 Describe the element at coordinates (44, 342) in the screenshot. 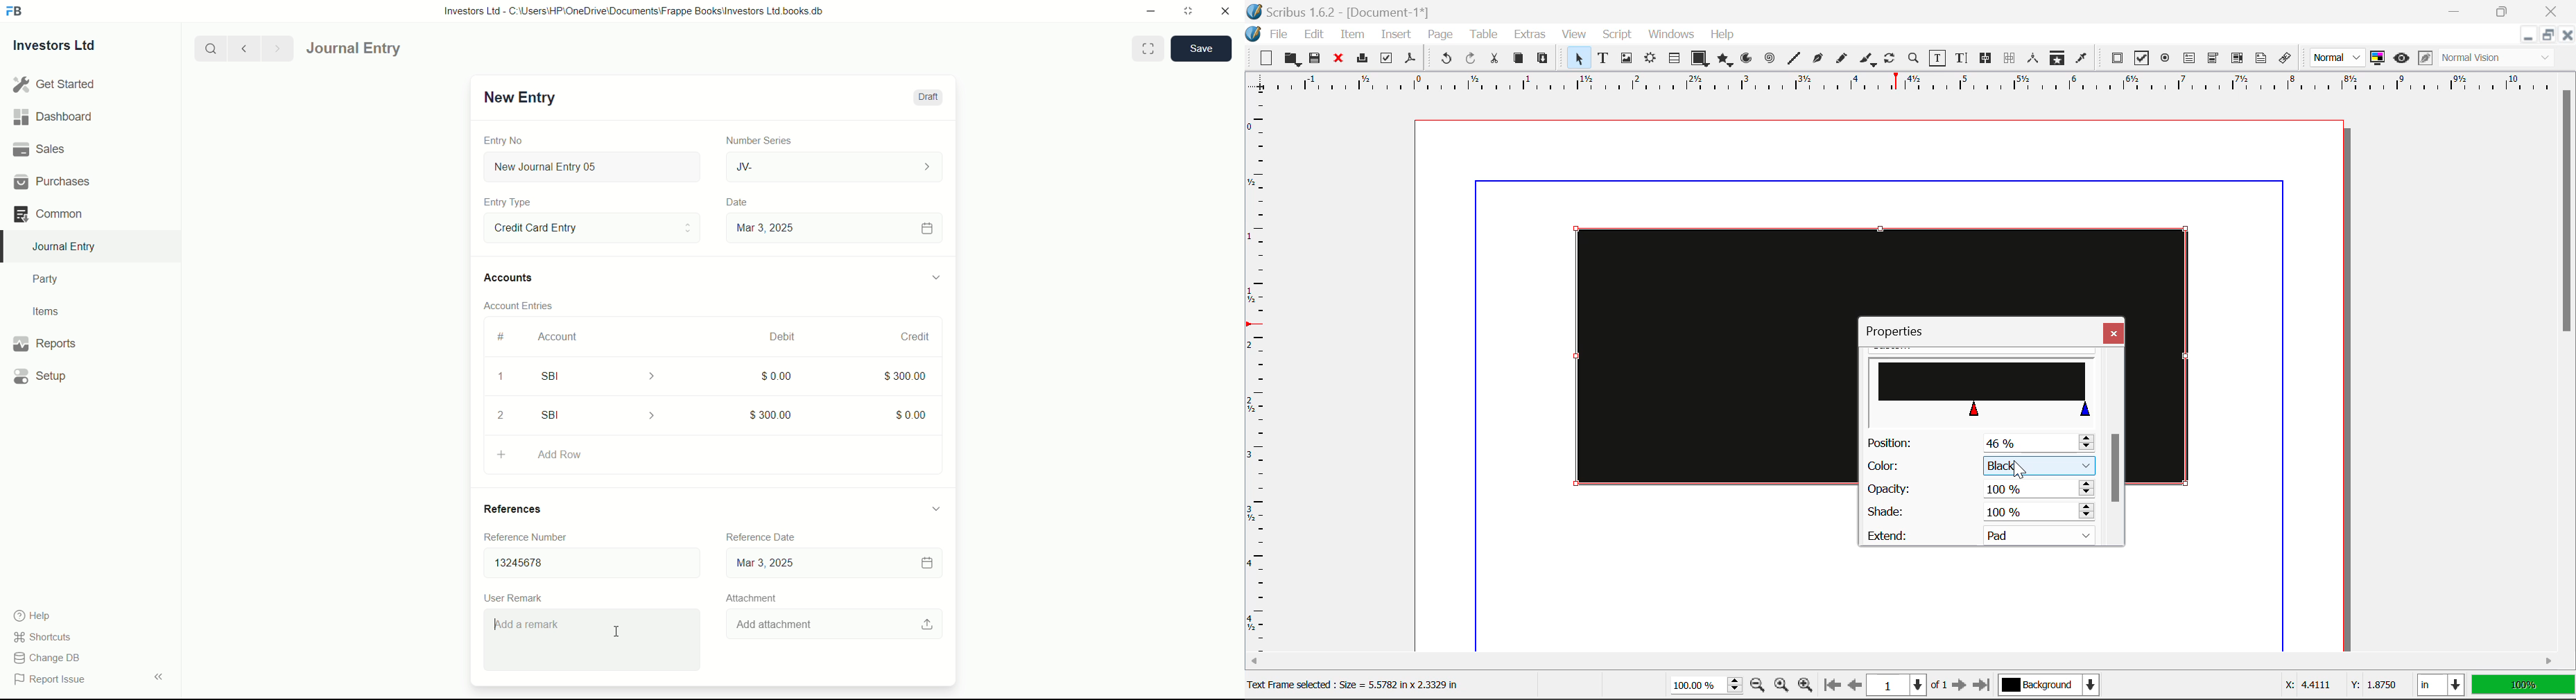

I see `Reports .` at that location.